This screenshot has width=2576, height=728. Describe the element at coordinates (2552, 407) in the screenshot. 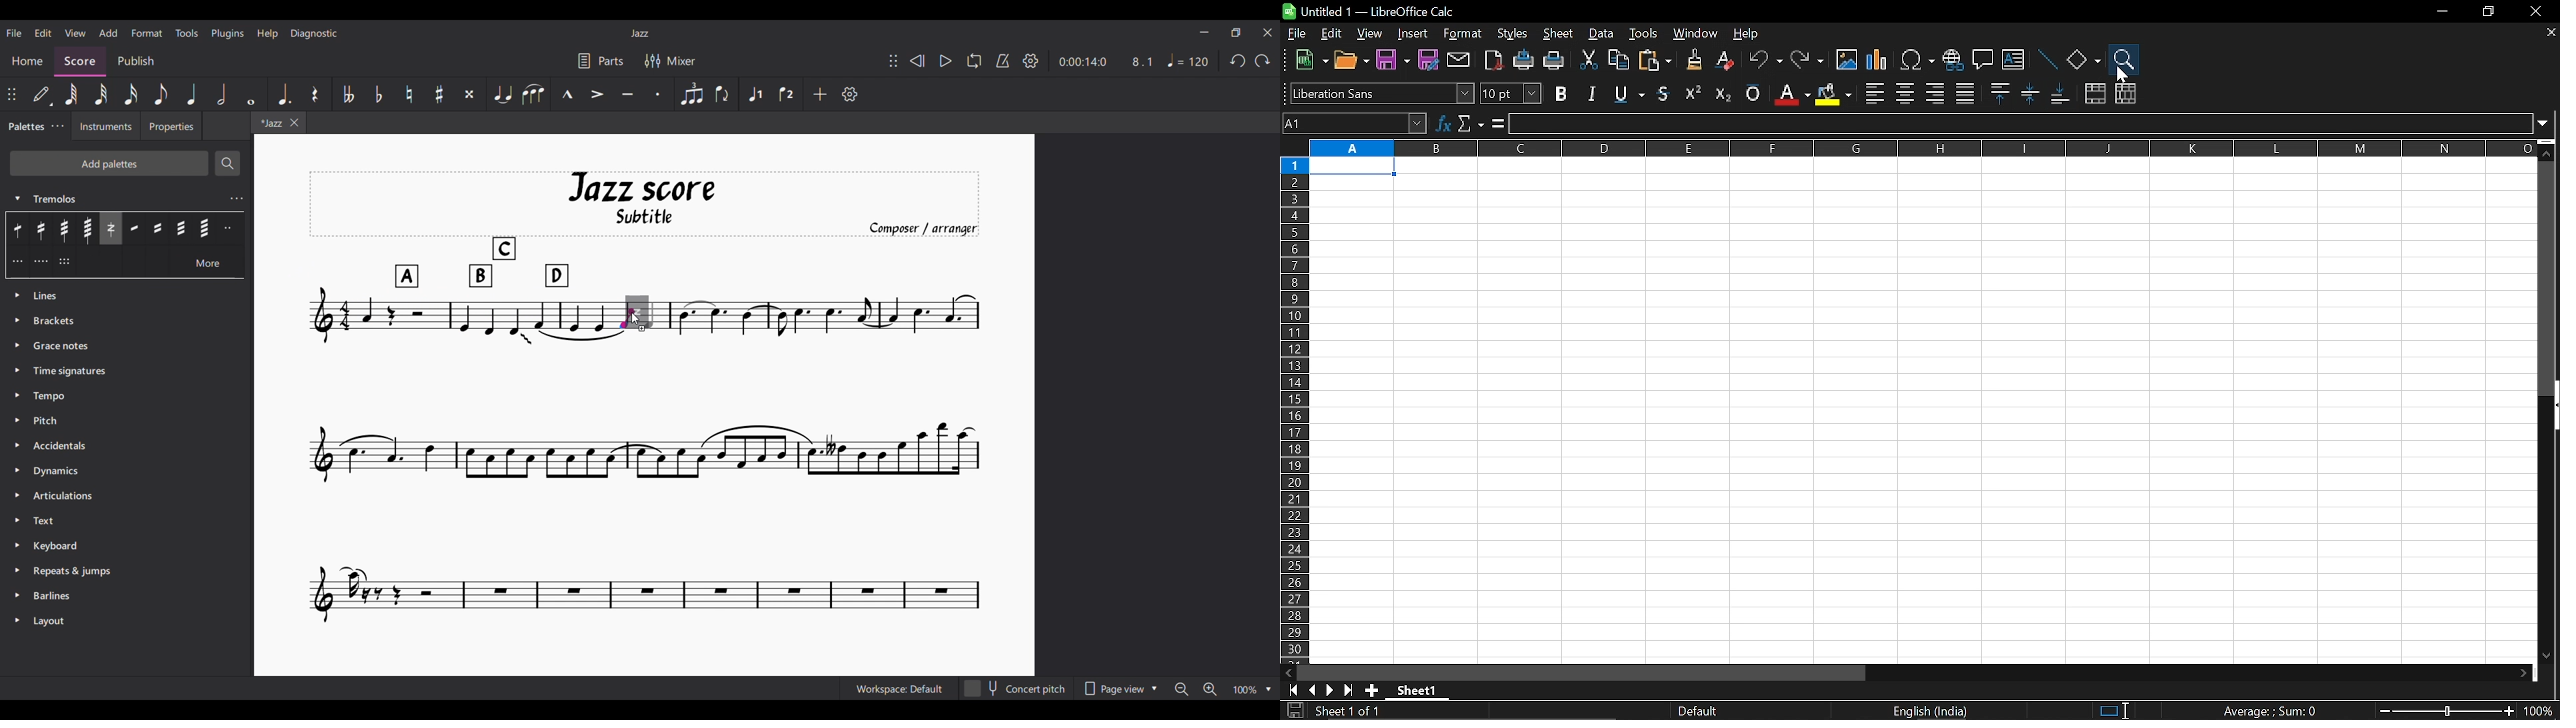

I see `vertical scrollbar` at that location.